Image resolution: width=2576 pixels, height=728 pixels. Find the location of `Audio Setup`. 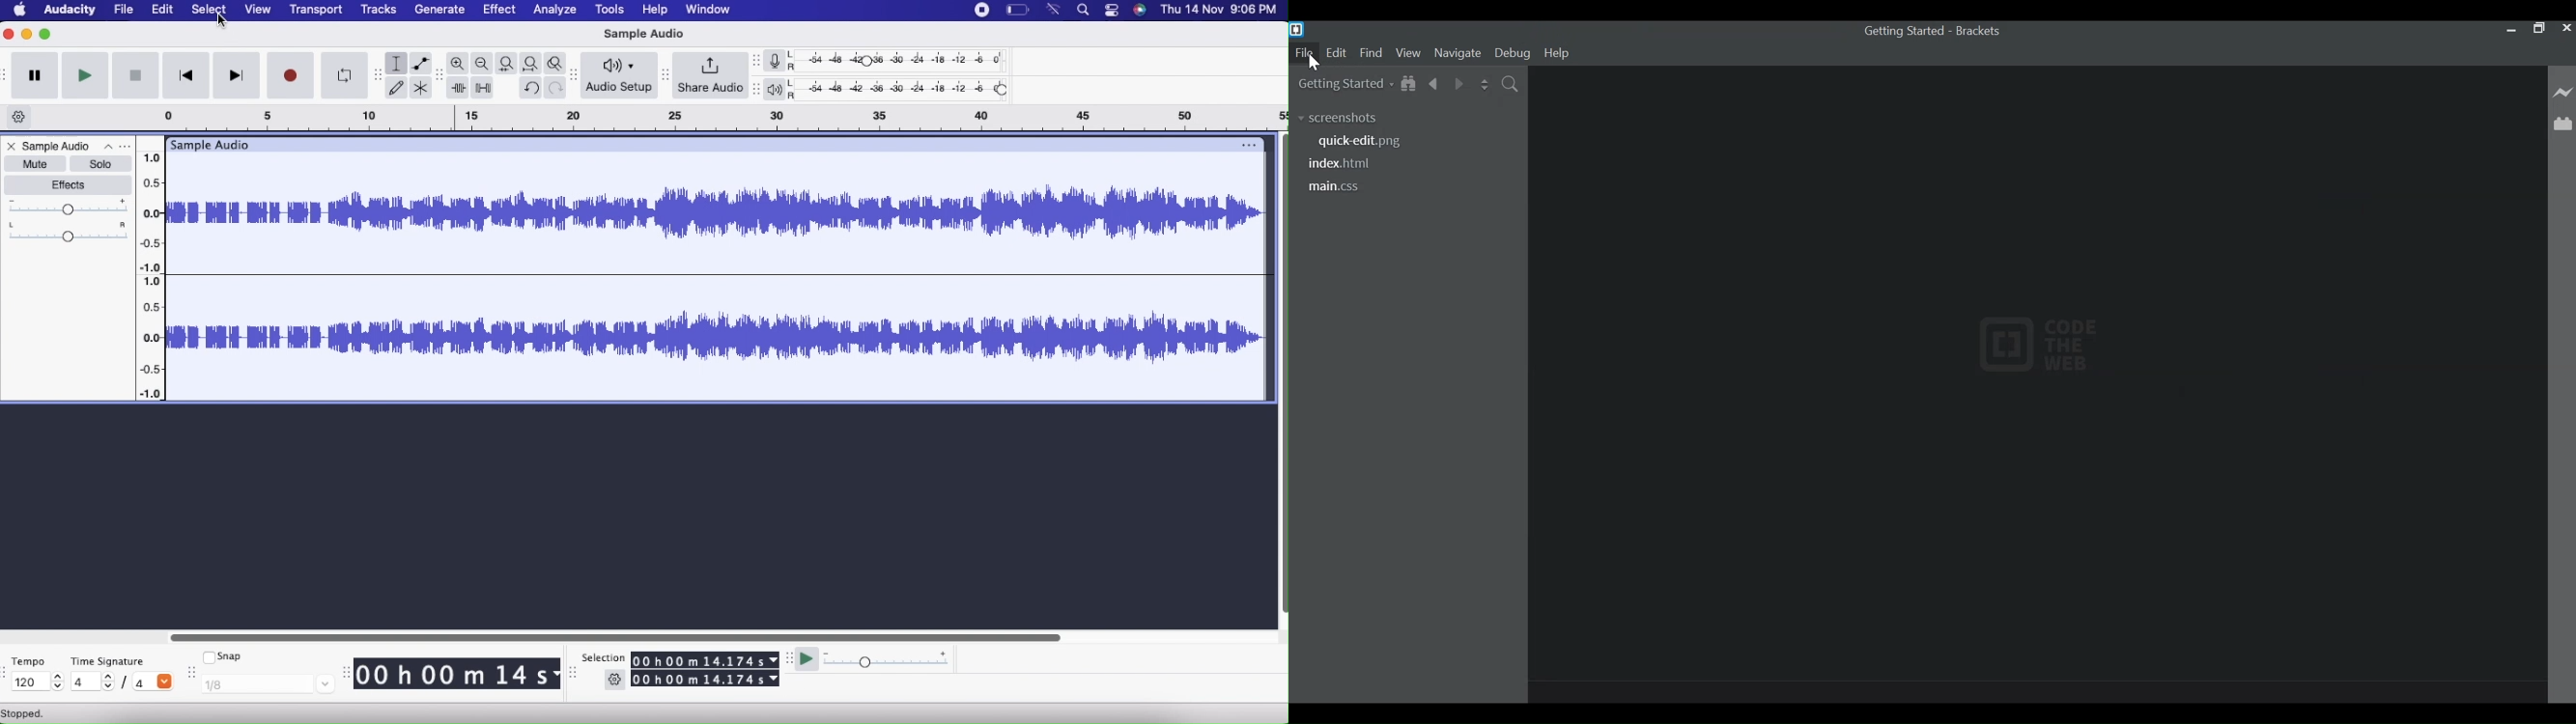

Audio Setup is located at coordinates (619, 74).